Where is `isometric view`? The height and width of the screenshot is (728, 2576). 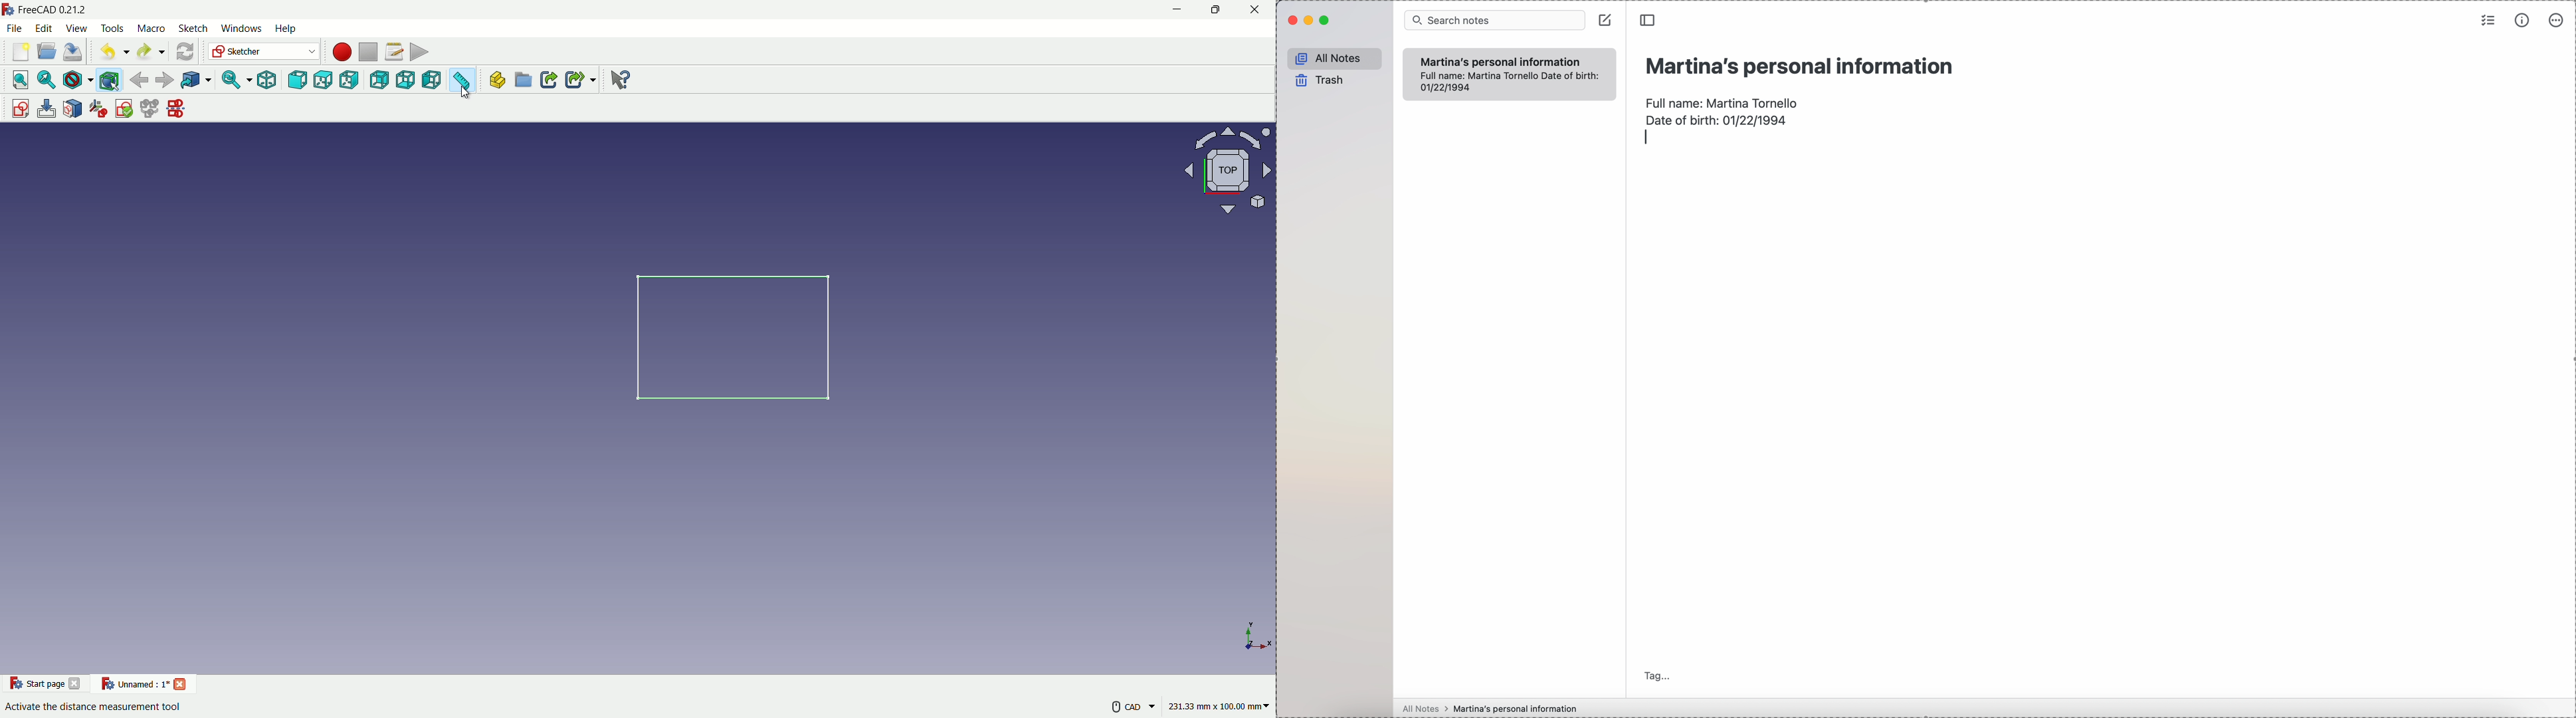
isometric view is located at coordinates (262, 80).